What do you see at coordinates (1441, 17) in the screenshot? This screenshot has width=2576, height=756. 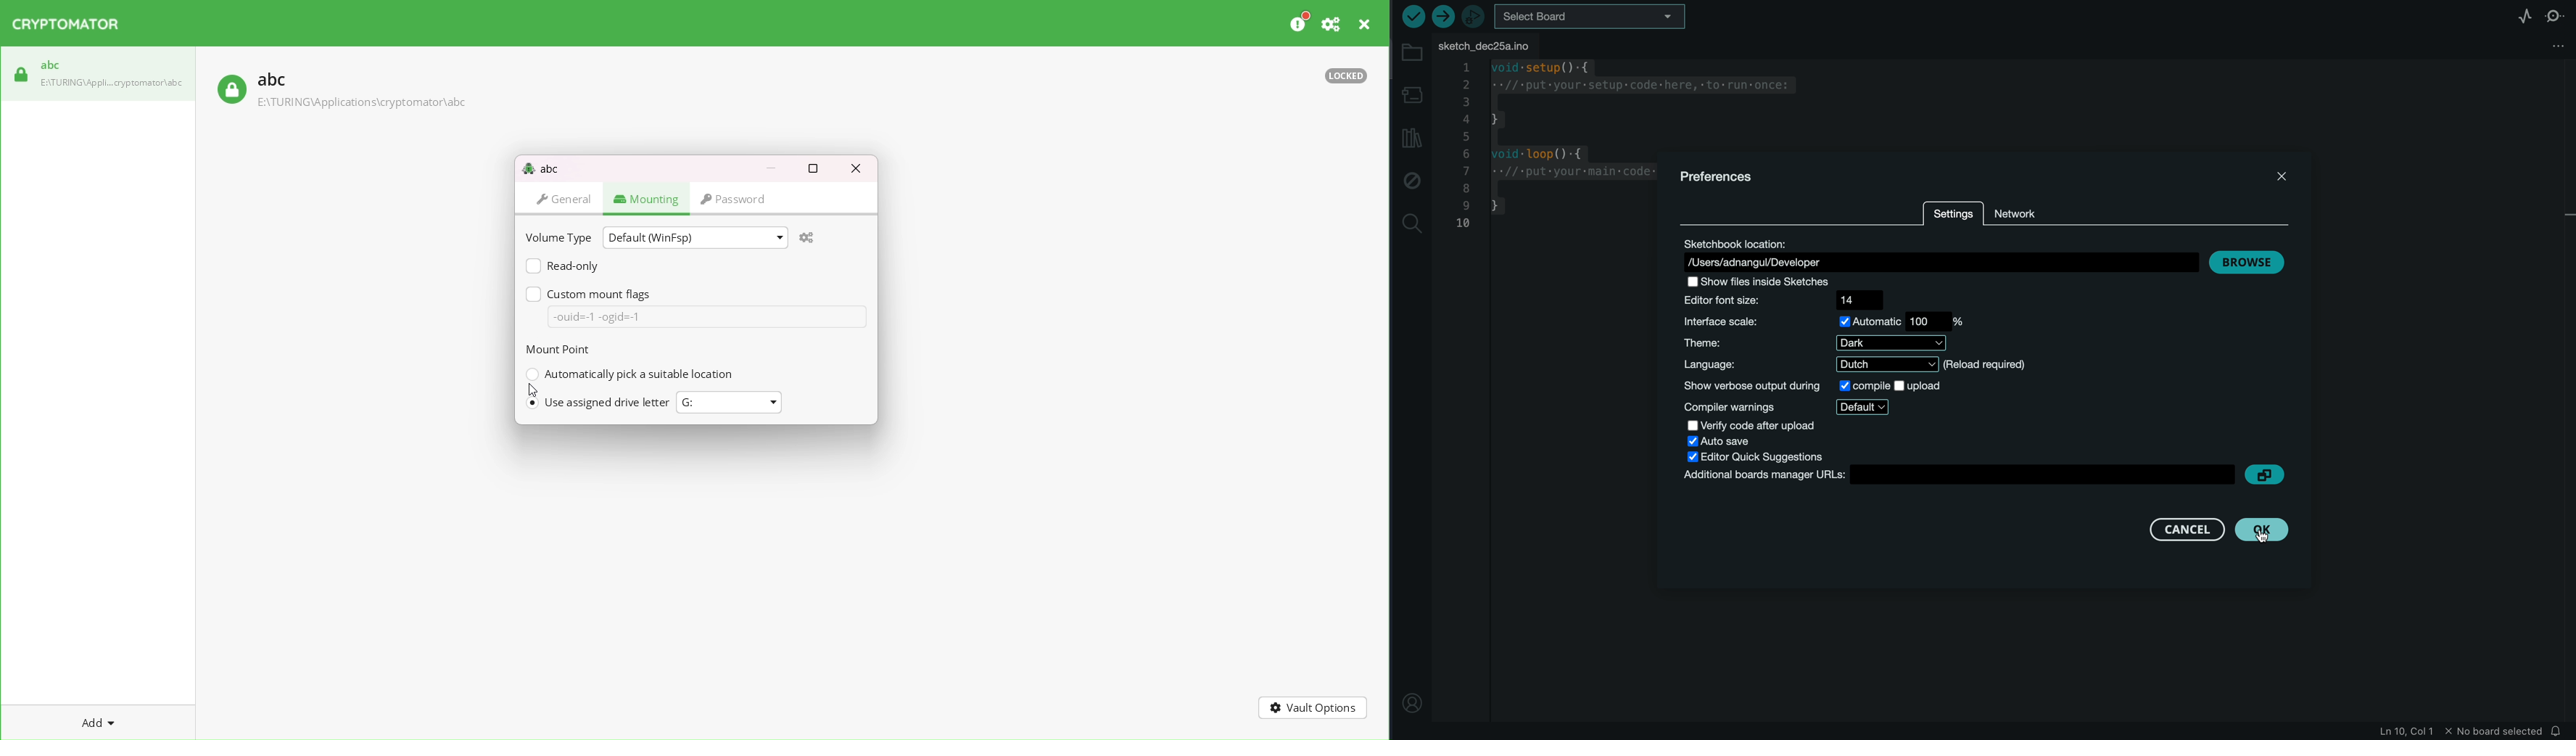 I see `upload` at bounding box center [1441, 17].